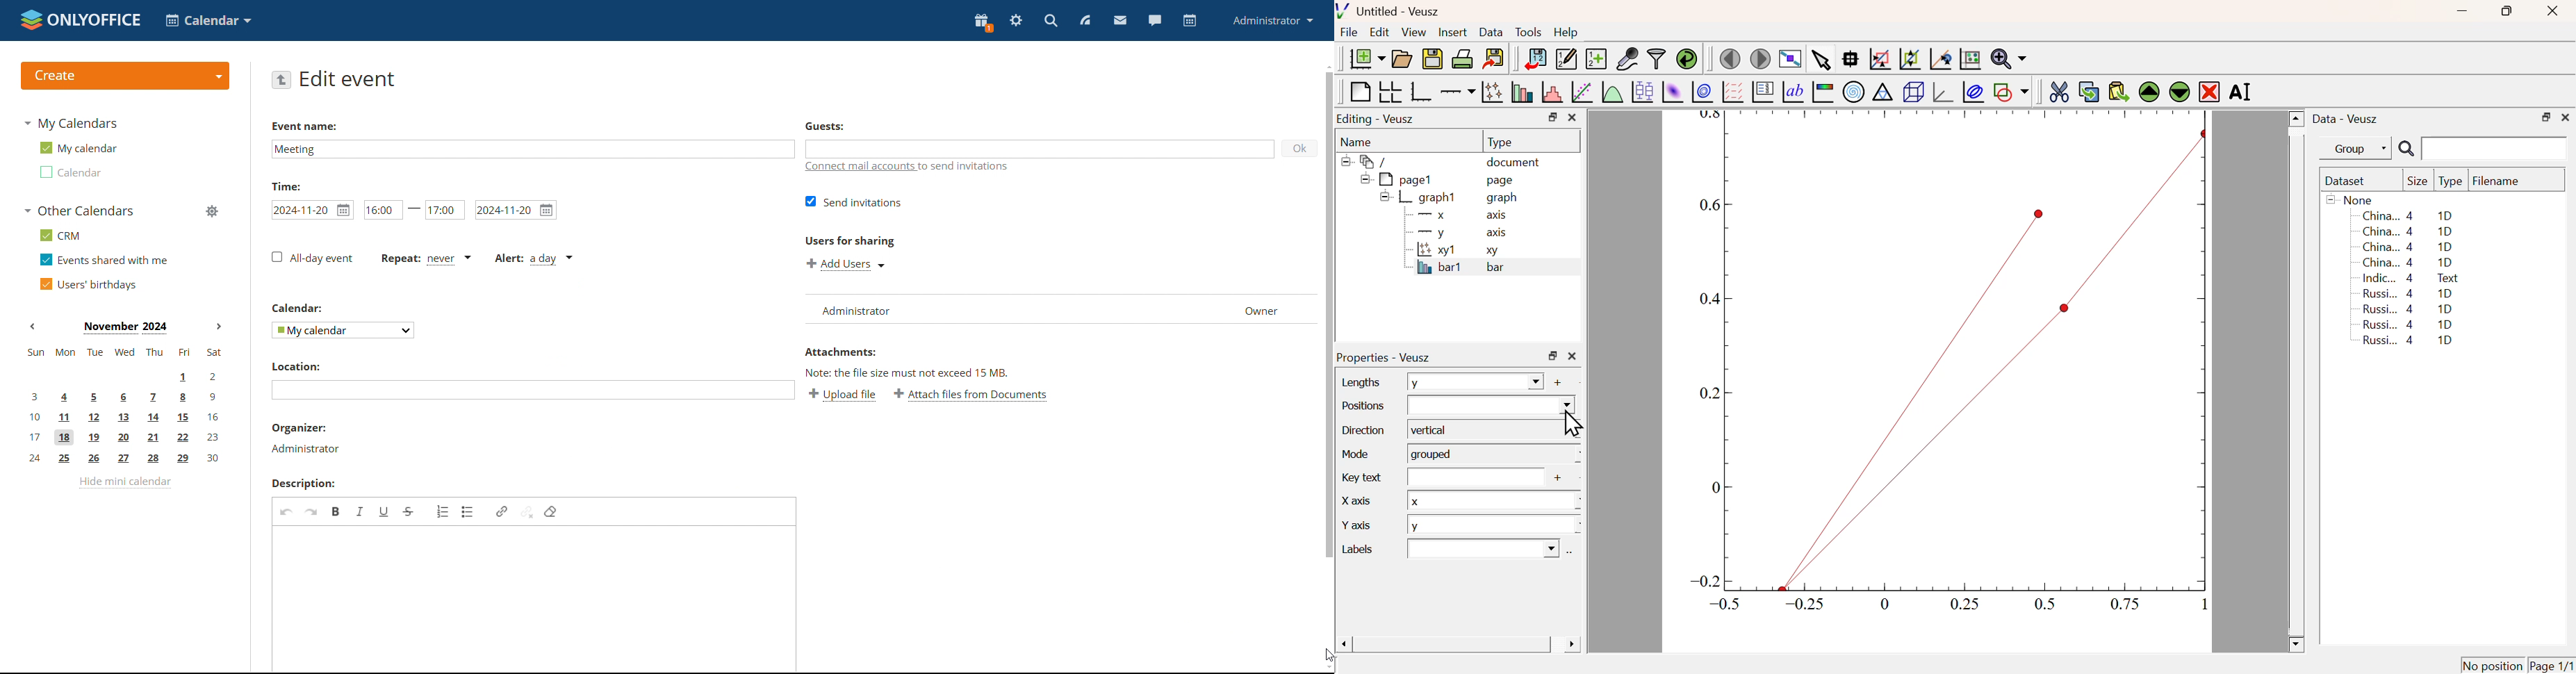 This screenshot has width=2576, height=700. Describe the element at coordinates (1017, 20) in the screenshot. I see `settings` at that location.